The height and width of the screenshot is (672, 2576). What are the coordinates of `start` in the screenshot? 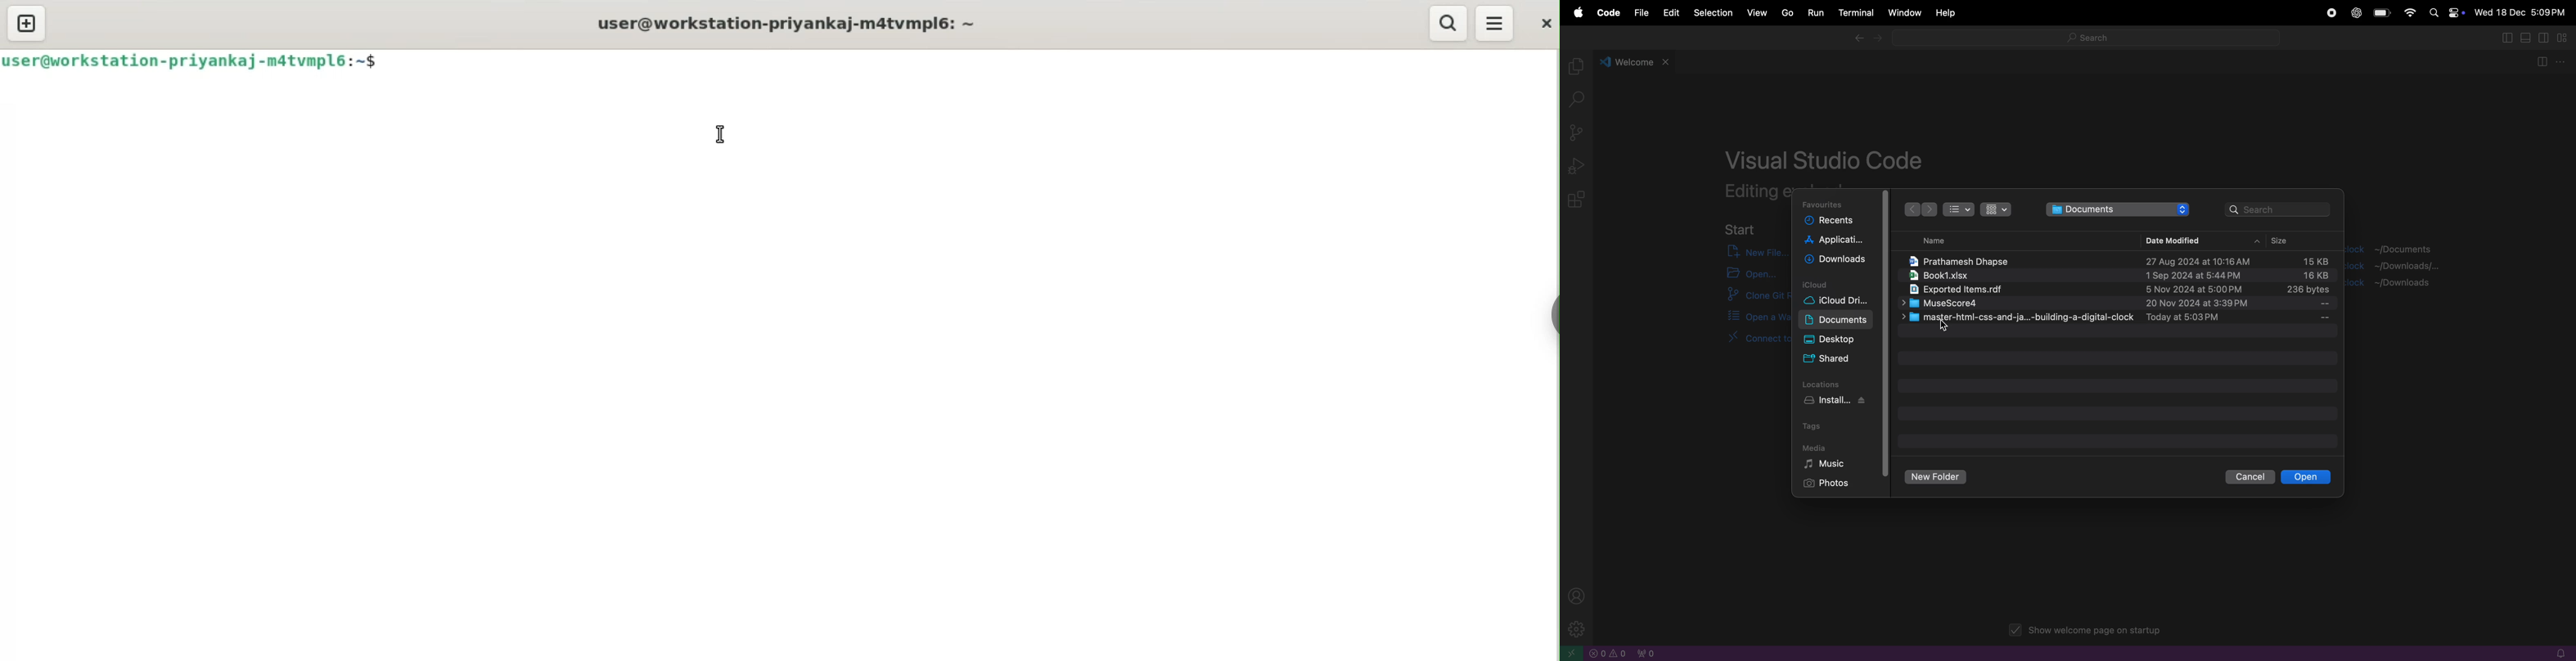 It's located at (1741, 229).